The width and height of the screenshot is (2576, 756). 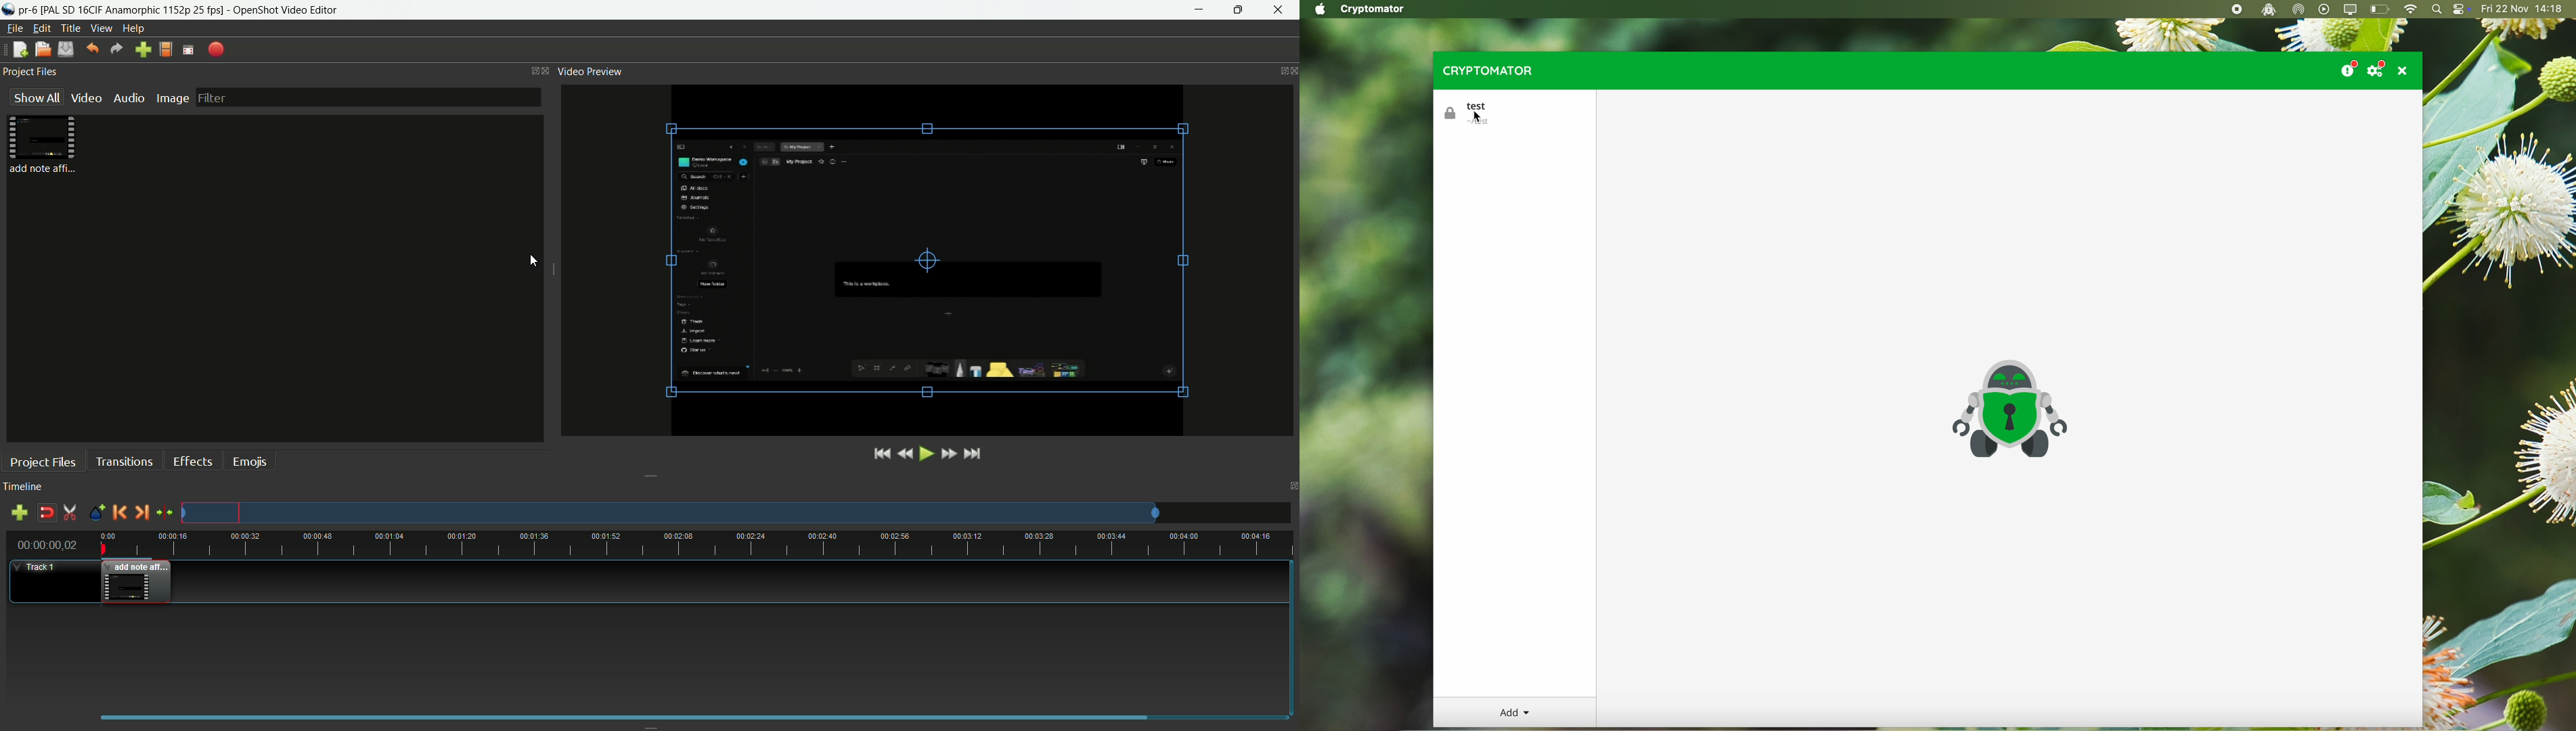 I want to click on Openshot Icon, so click(x=9, y=10).